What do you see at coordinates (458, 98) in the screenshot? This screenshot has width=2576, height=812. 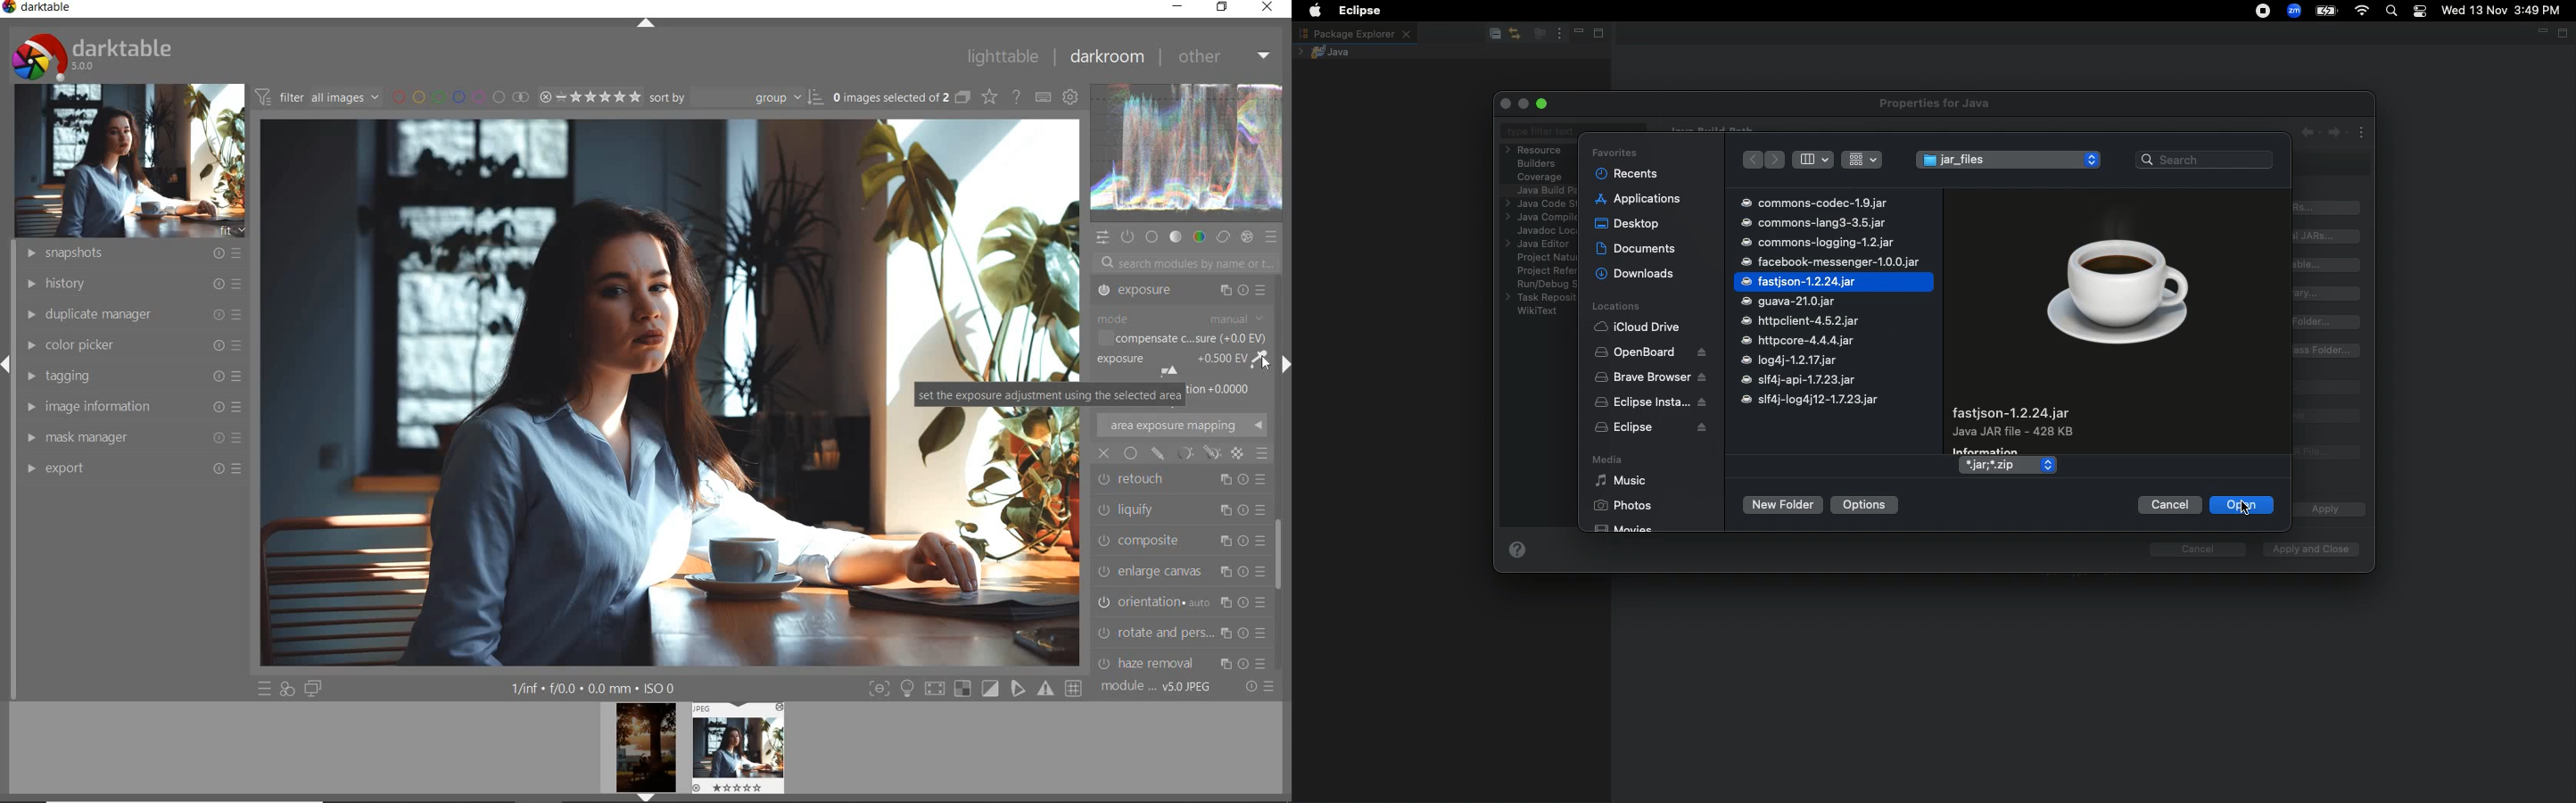 I see `FILTER BY IMAGE COLOR LABEL` at bounding box center [458, 98].